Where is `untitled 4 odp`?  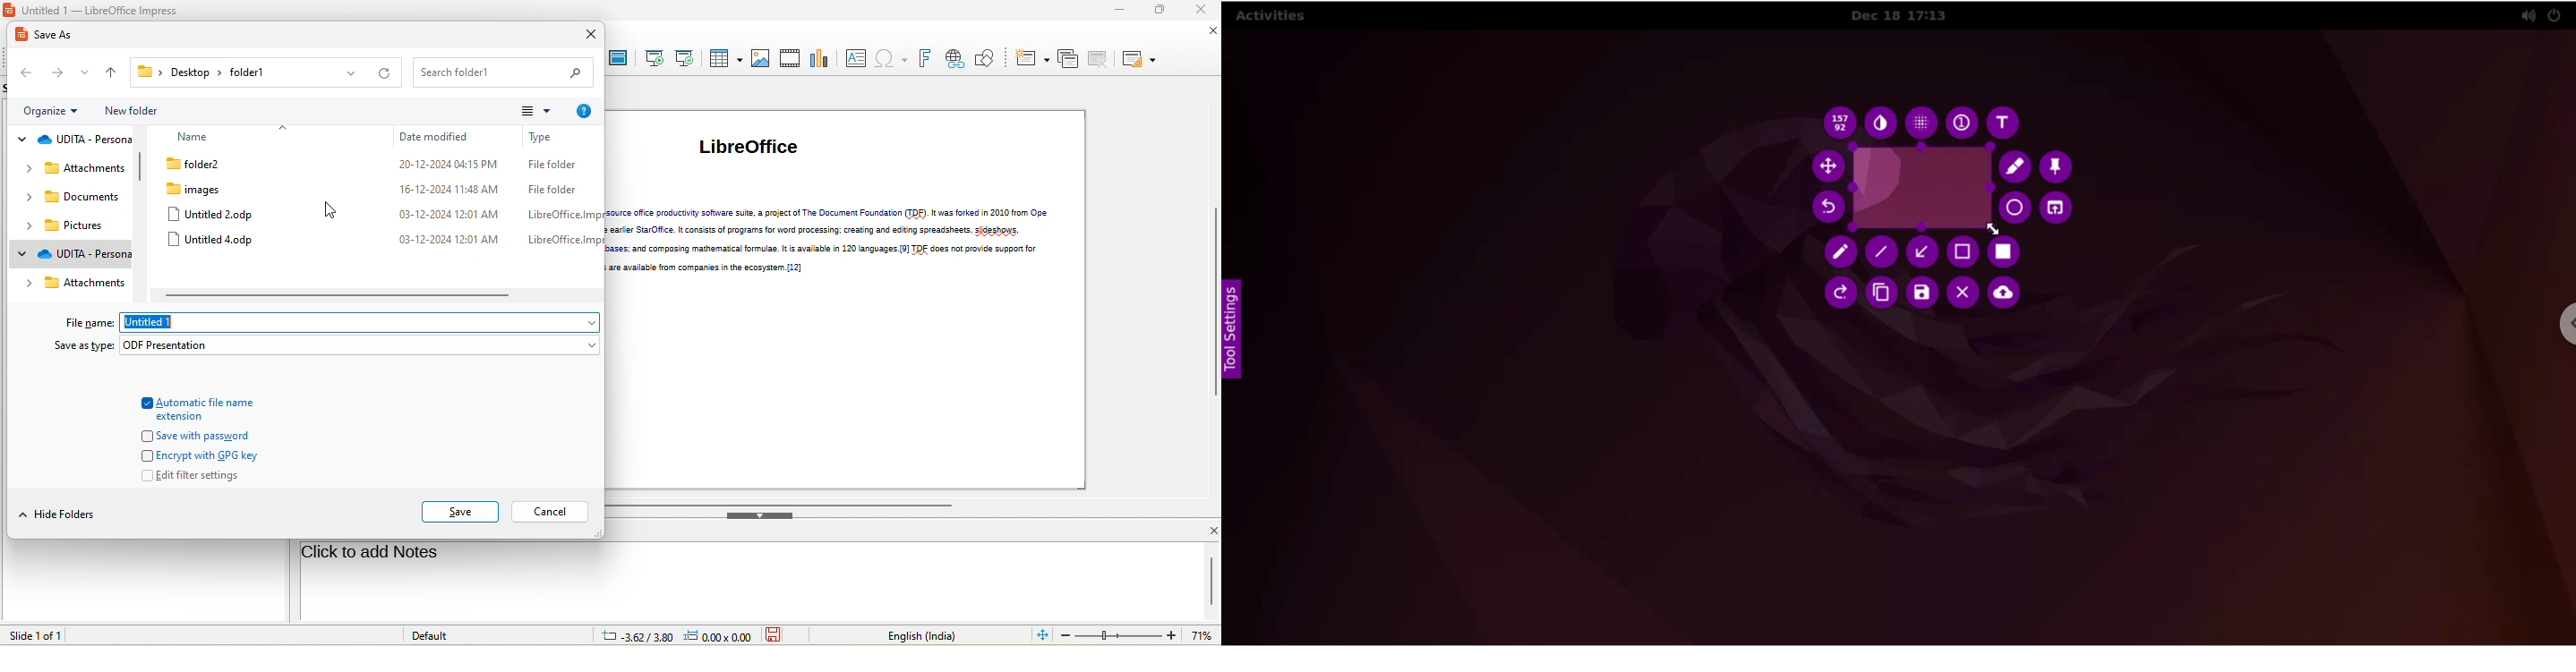 untitled 4 odp is located at coordinates (215, 241).